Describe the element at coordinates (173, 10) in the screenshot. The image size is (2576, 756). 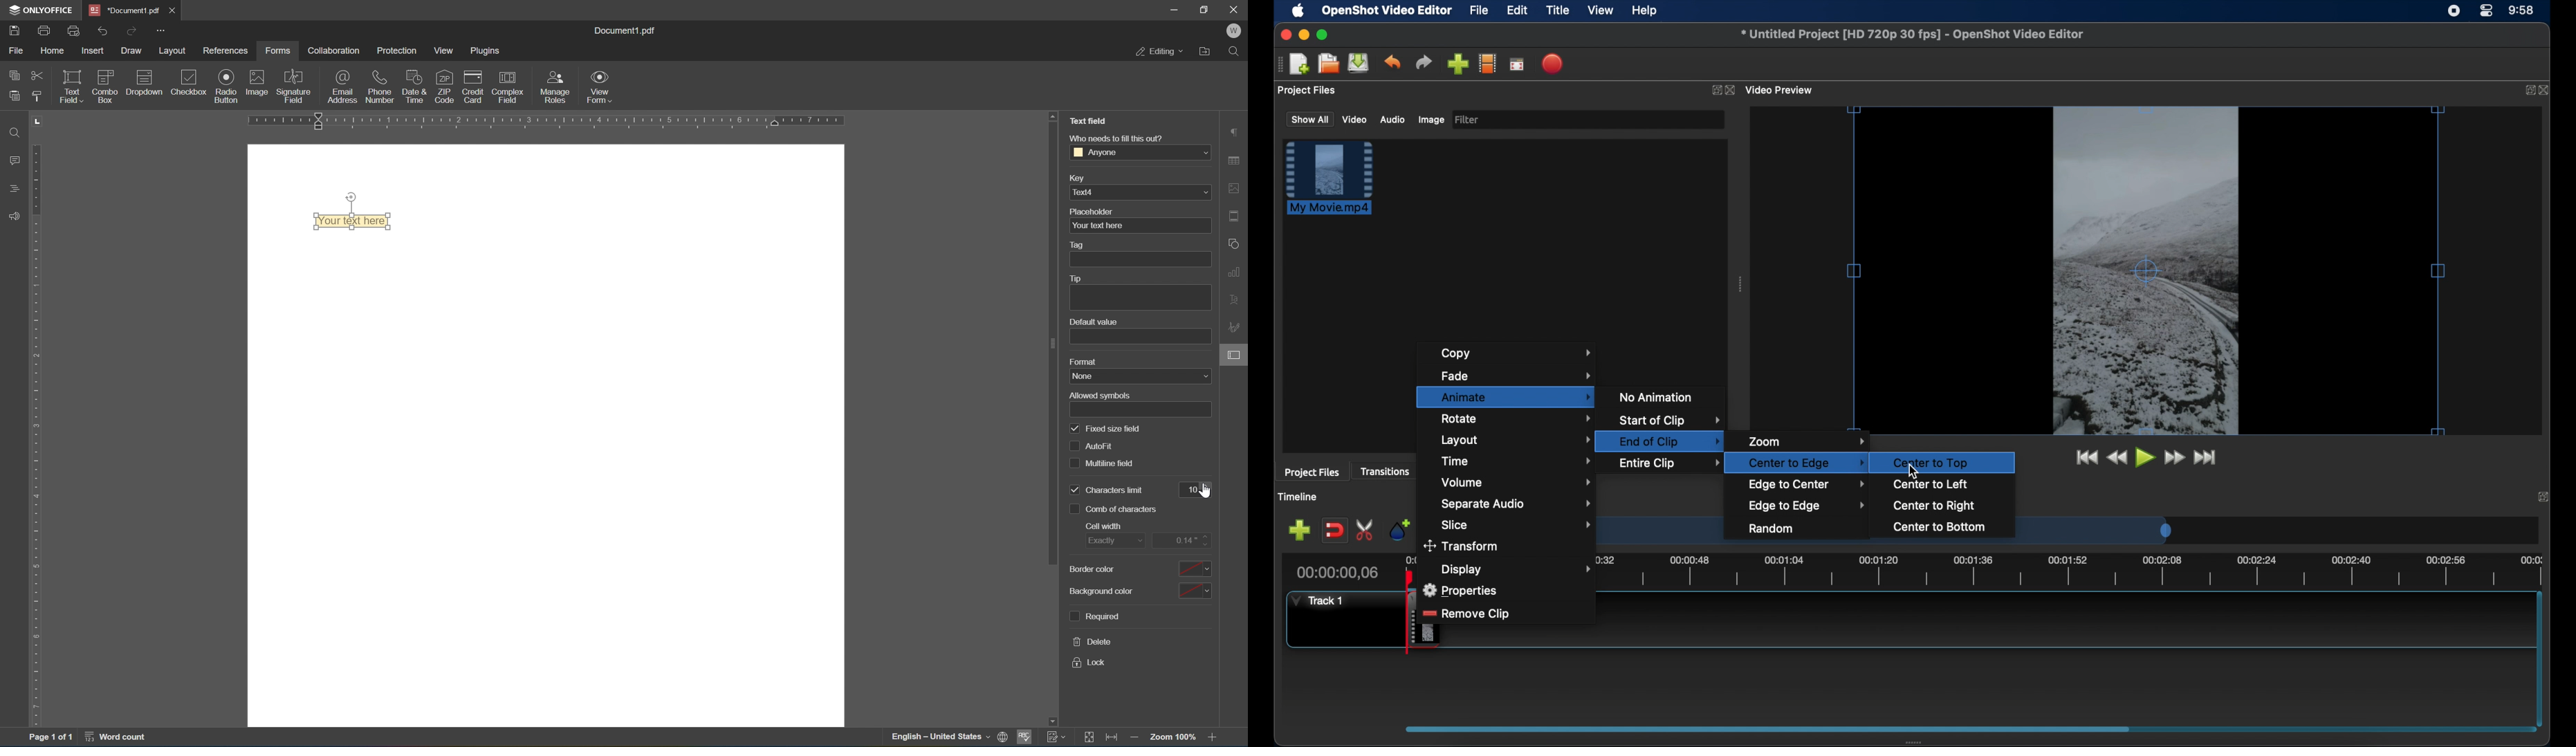
I see `Close` at that location.